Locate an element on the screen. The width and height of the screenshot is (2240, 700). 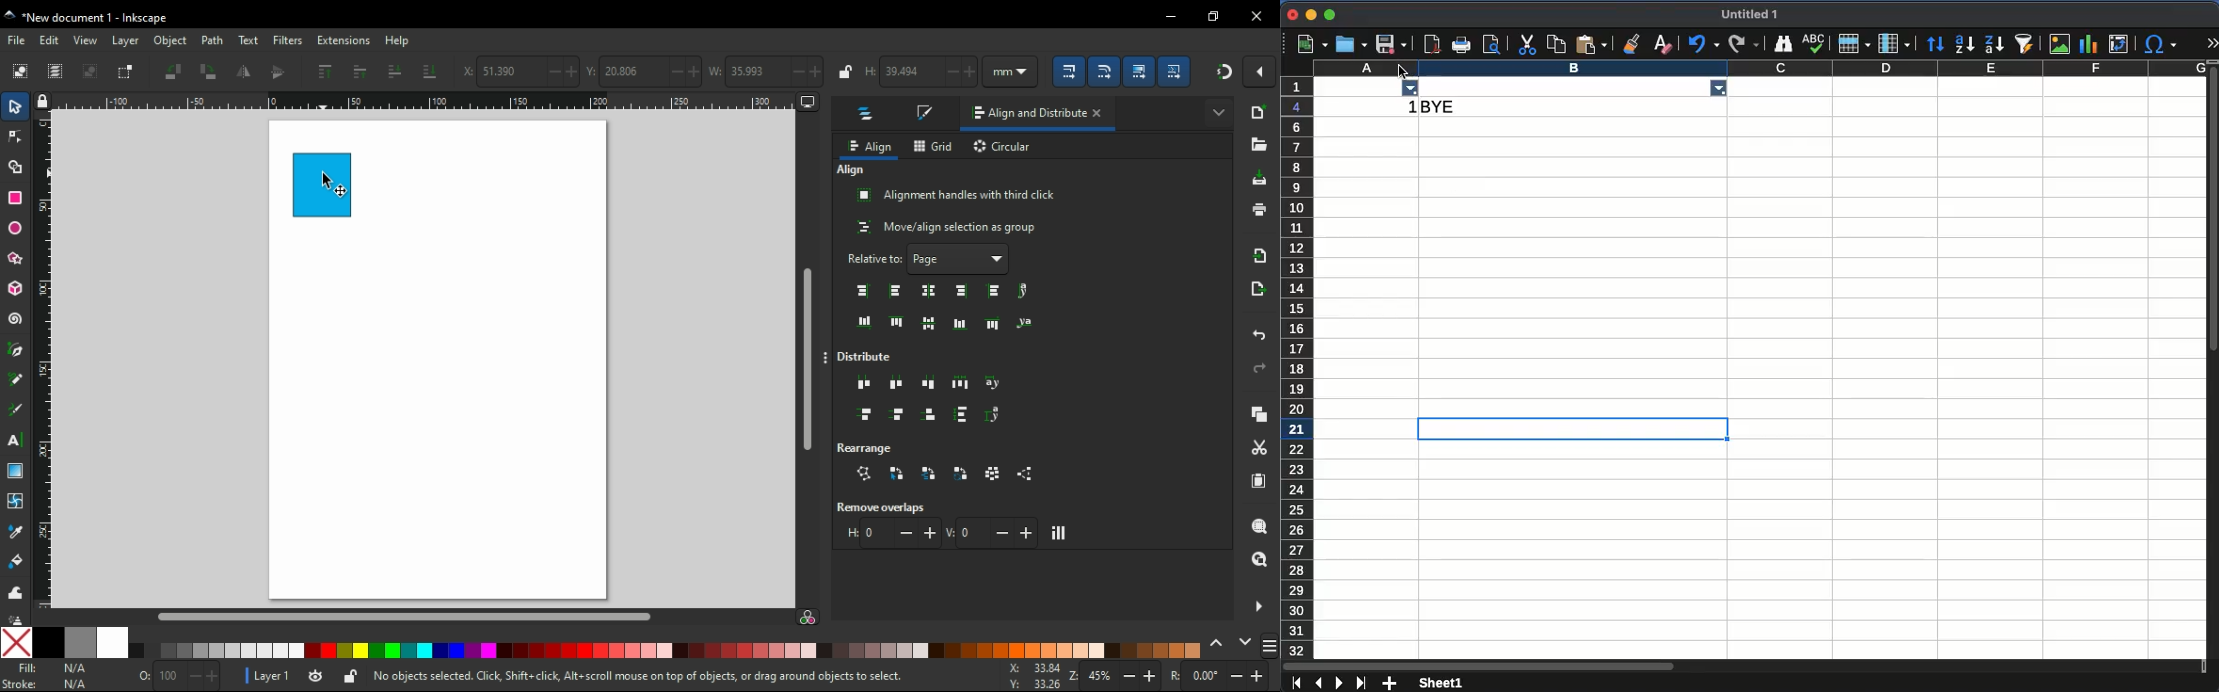
align text anchors vertically is located at coordinates (1023, 322).